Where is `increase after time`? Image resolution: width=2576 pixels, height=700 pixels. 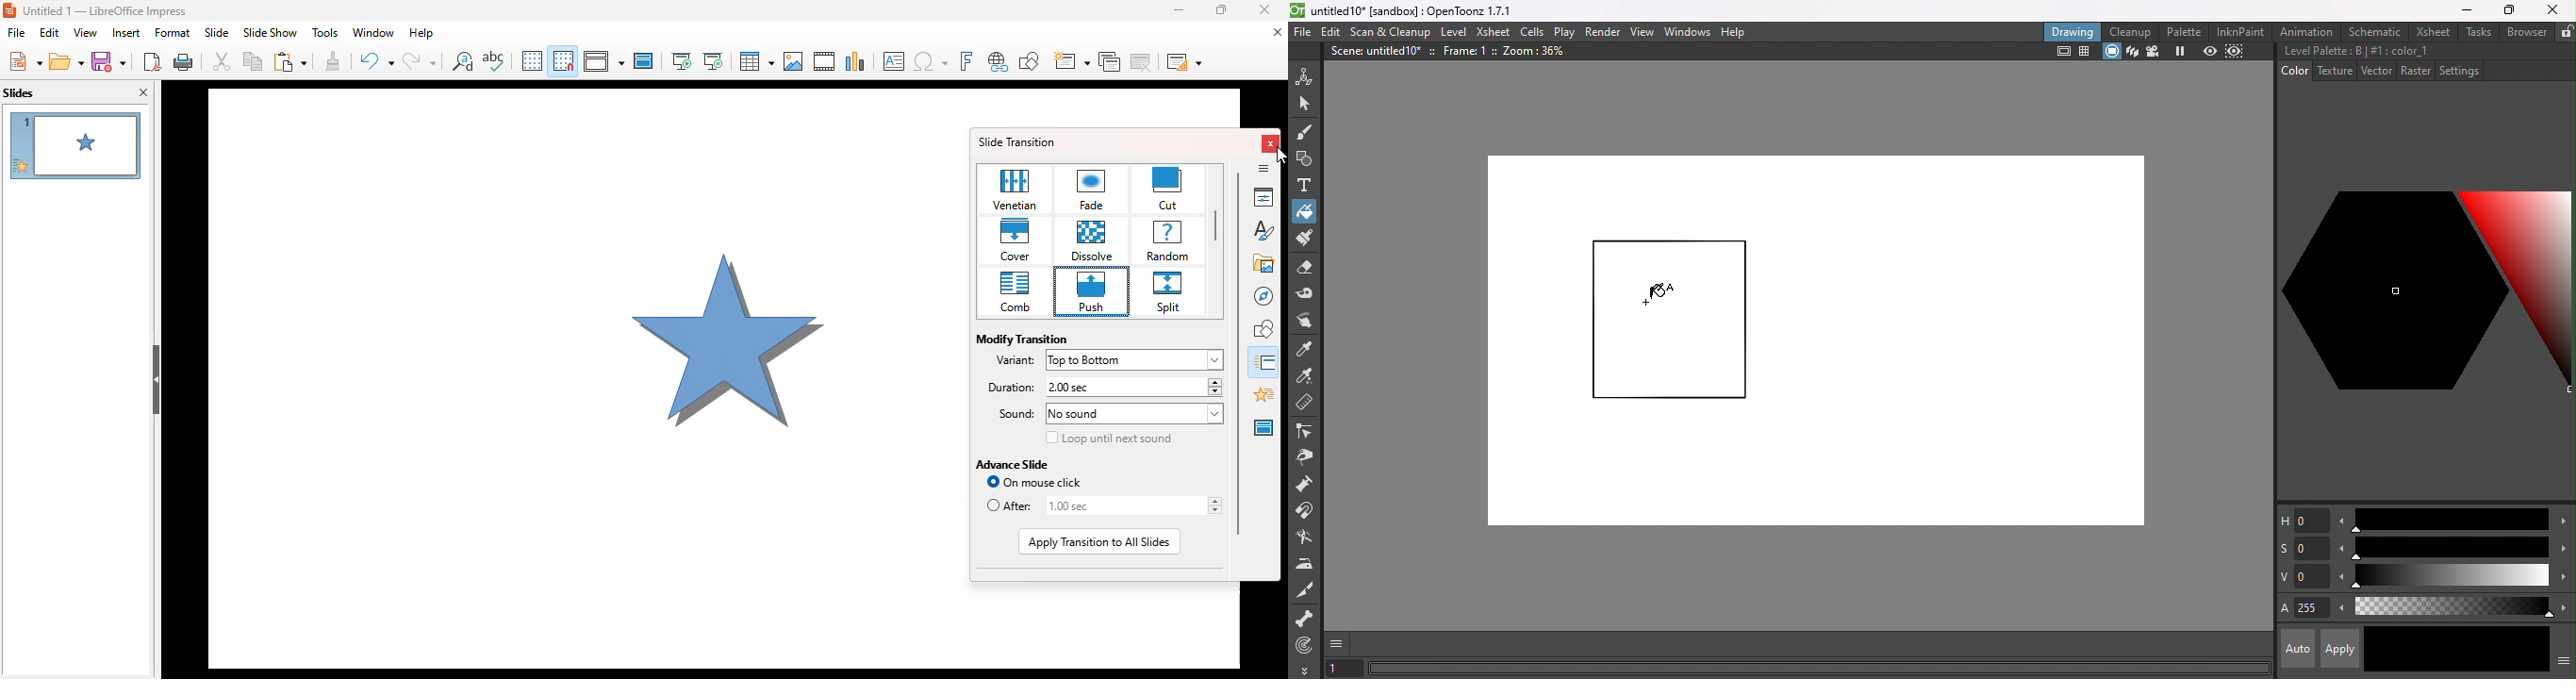 increase after time is located at coordinates (1214, 501).